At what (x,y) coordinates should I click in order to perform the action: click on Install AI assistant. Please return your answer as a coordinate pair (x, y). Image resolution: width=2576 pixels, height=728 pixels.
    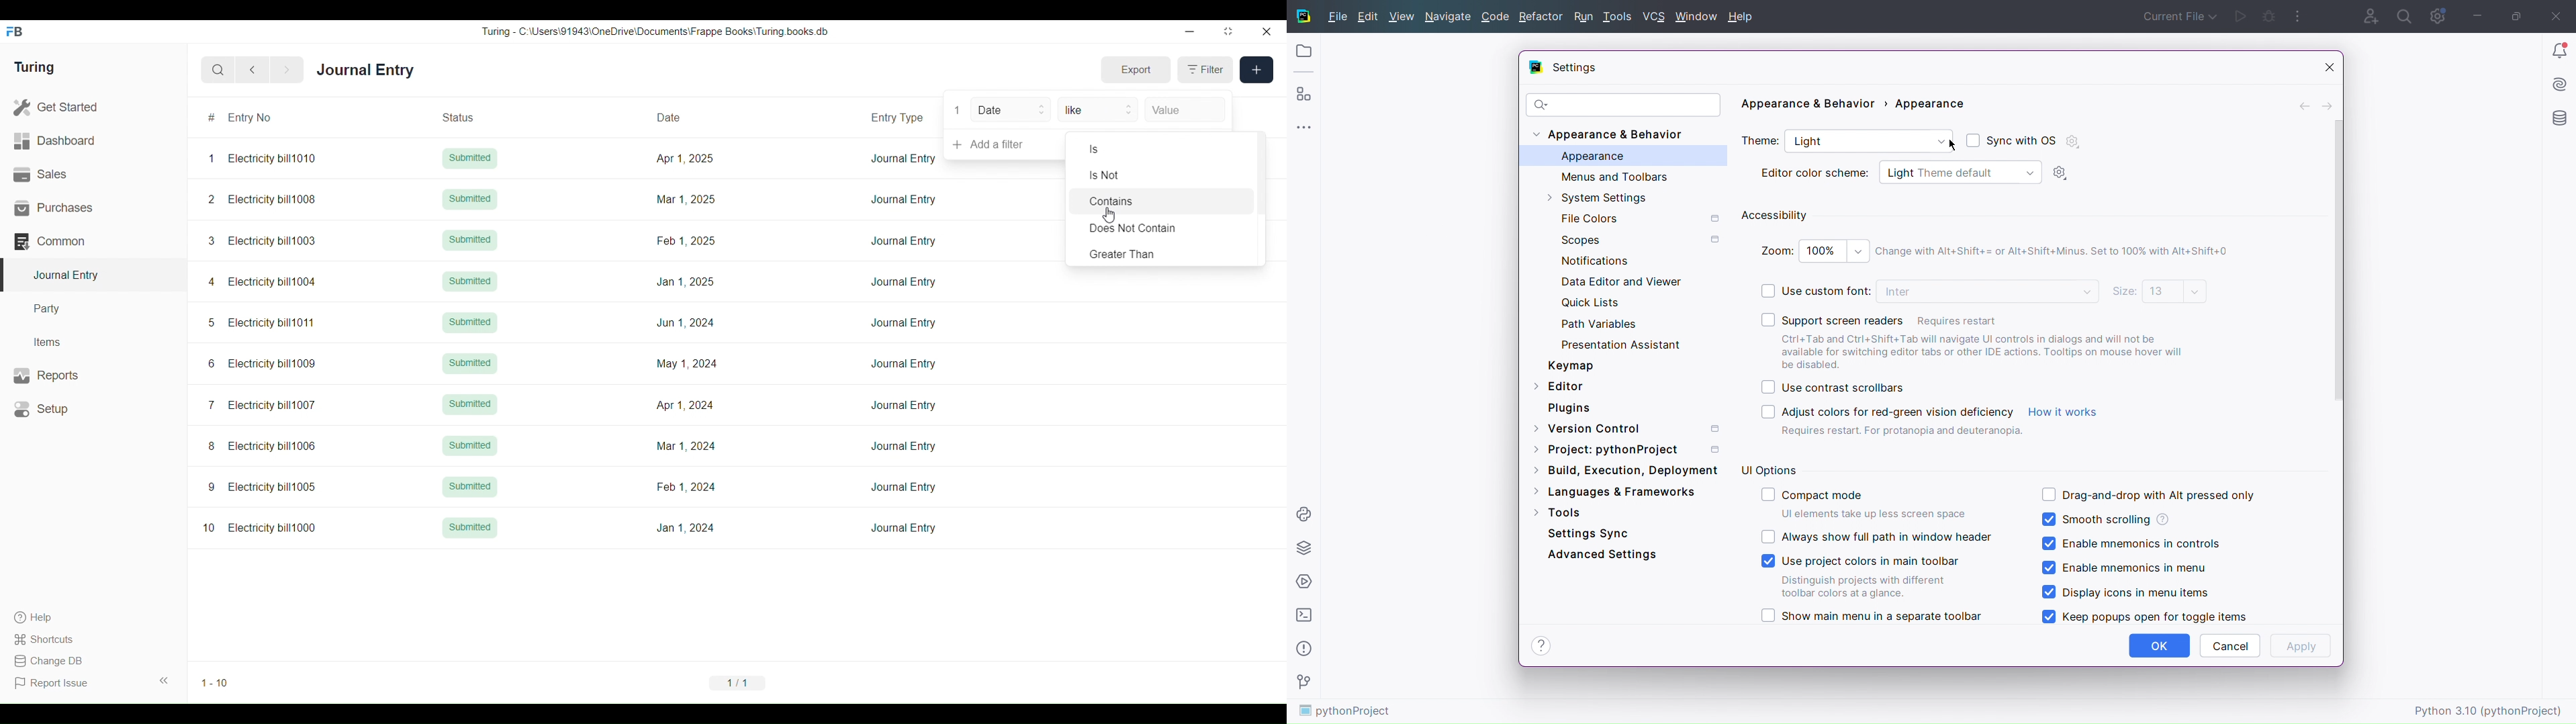
    Looking at the image, I should click on (2559, 83).